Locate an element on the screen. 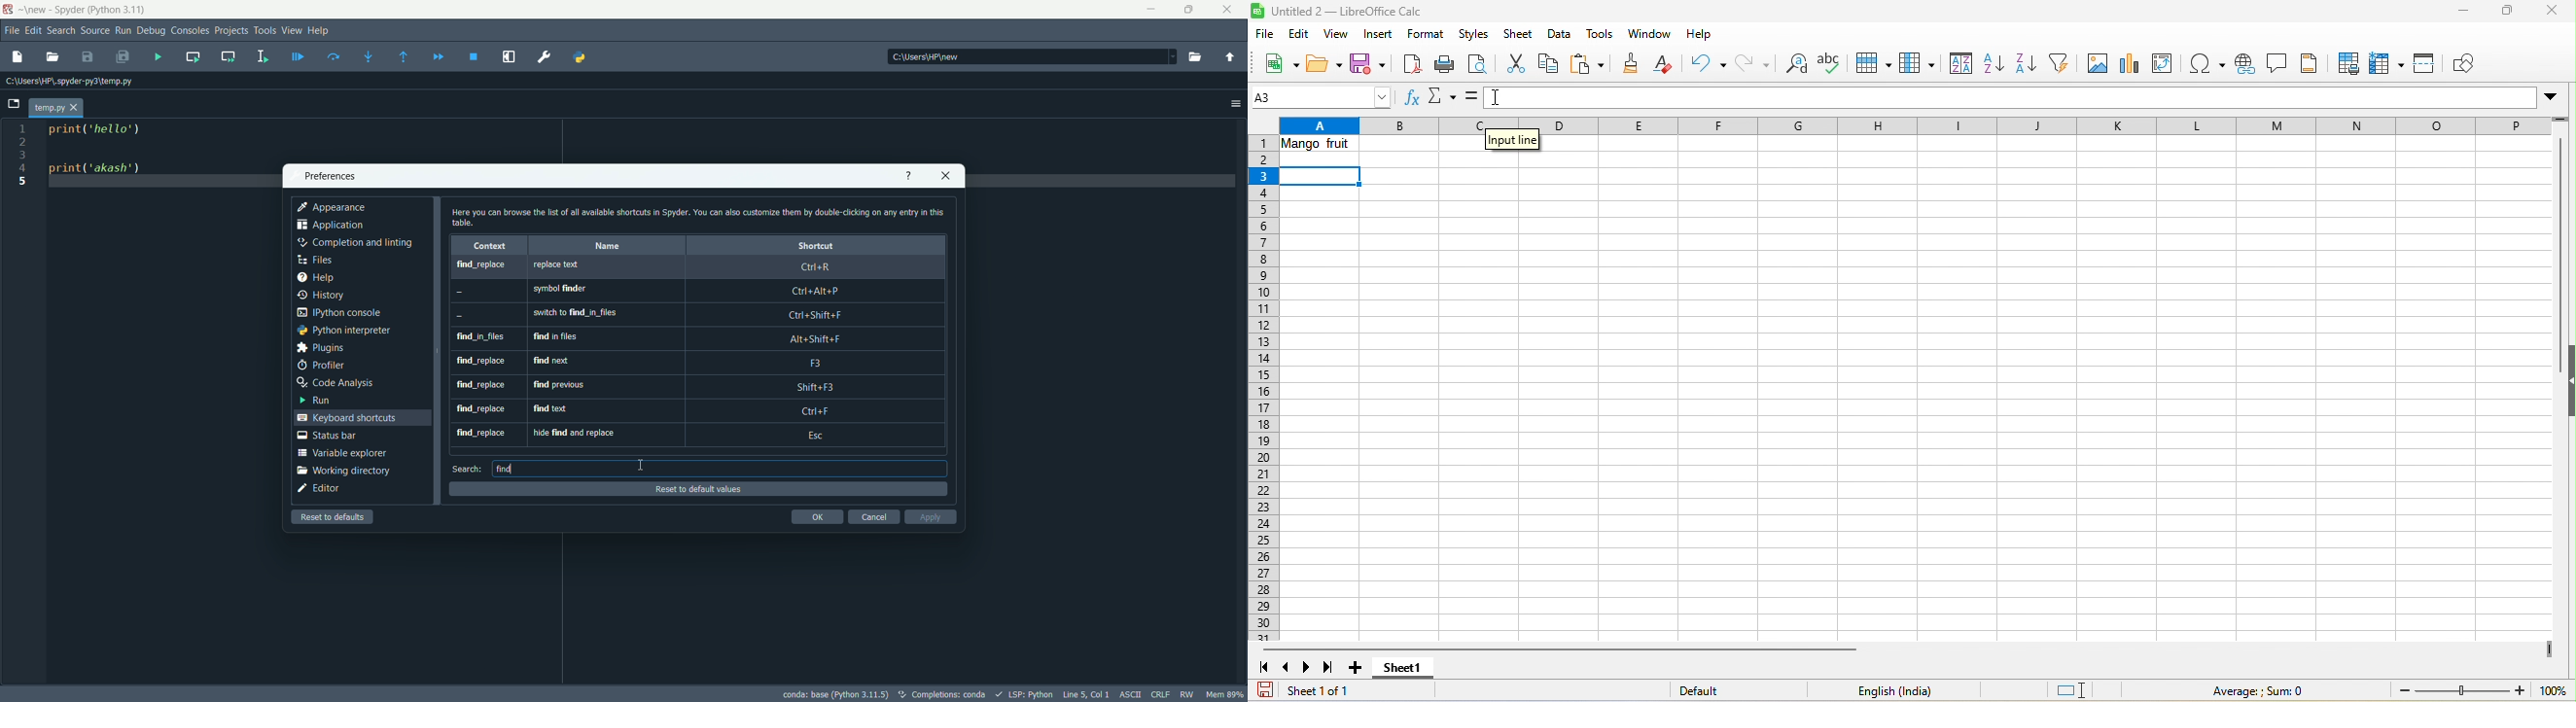 Image resolution: width=2576 pixels, height=728 pixels. prefrences is located at coordinates (330, 176).